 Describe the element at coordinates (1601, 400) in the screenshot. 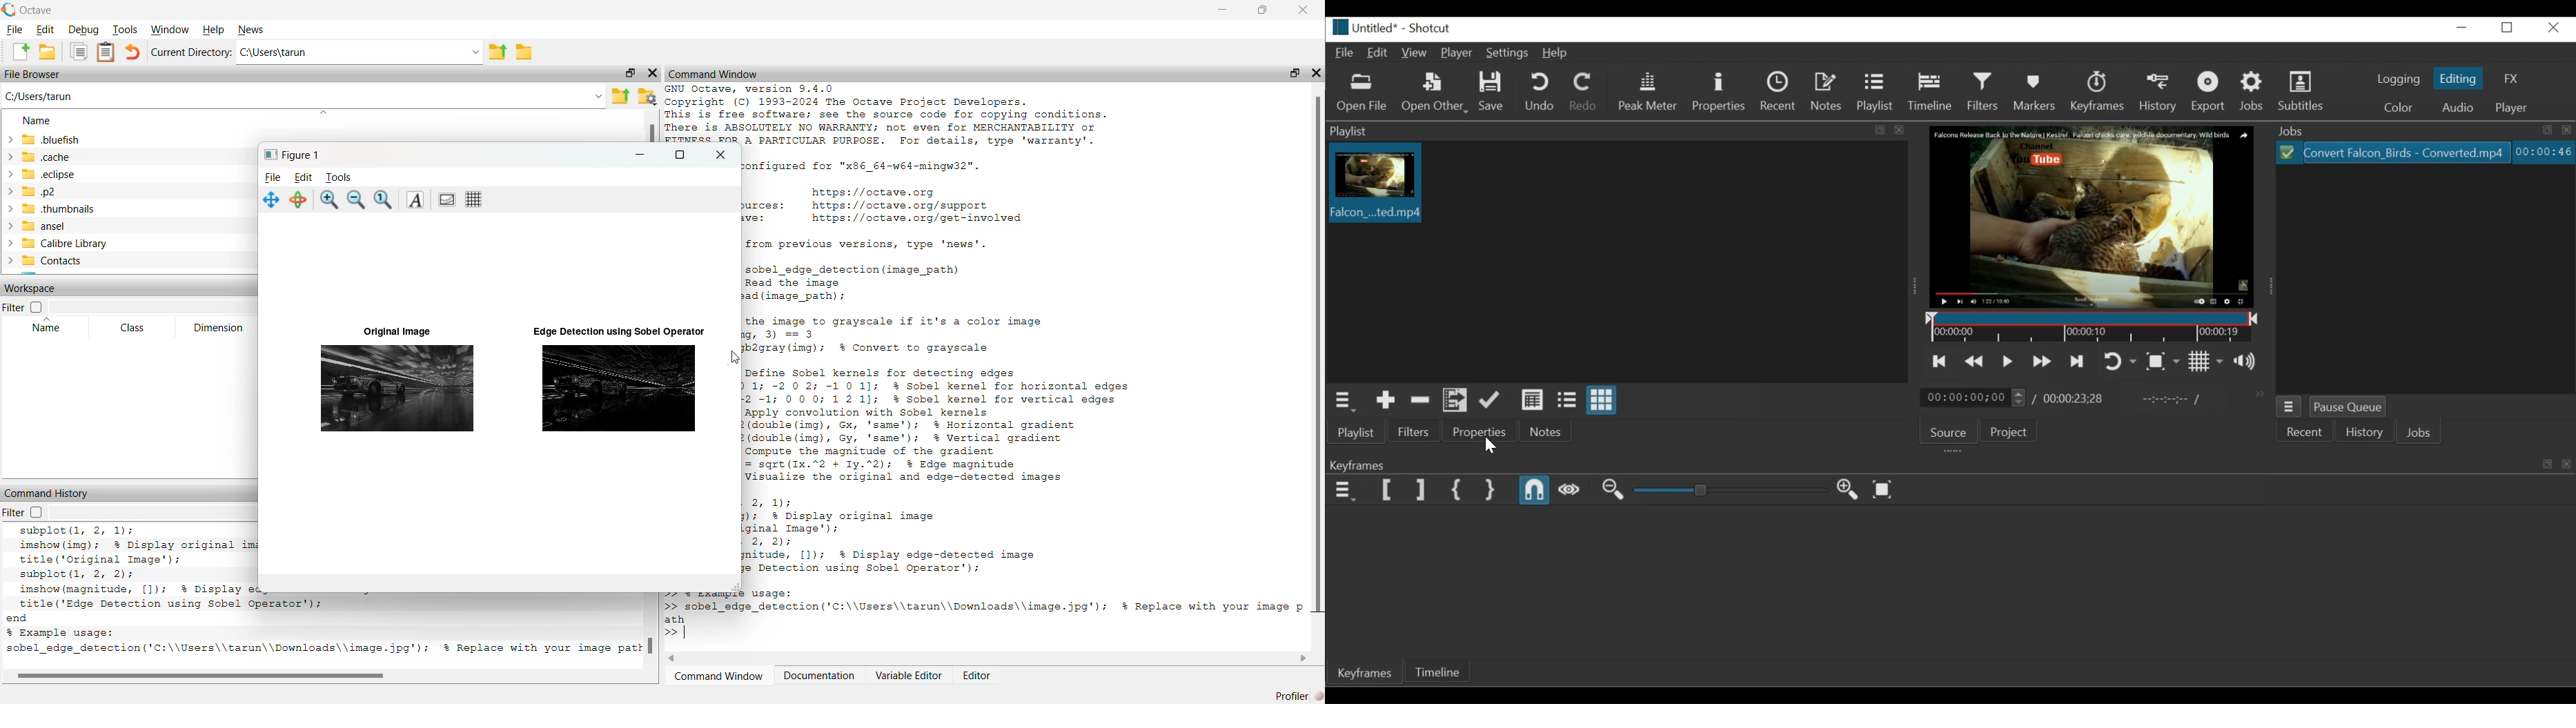

I see `View as icons` at that location.